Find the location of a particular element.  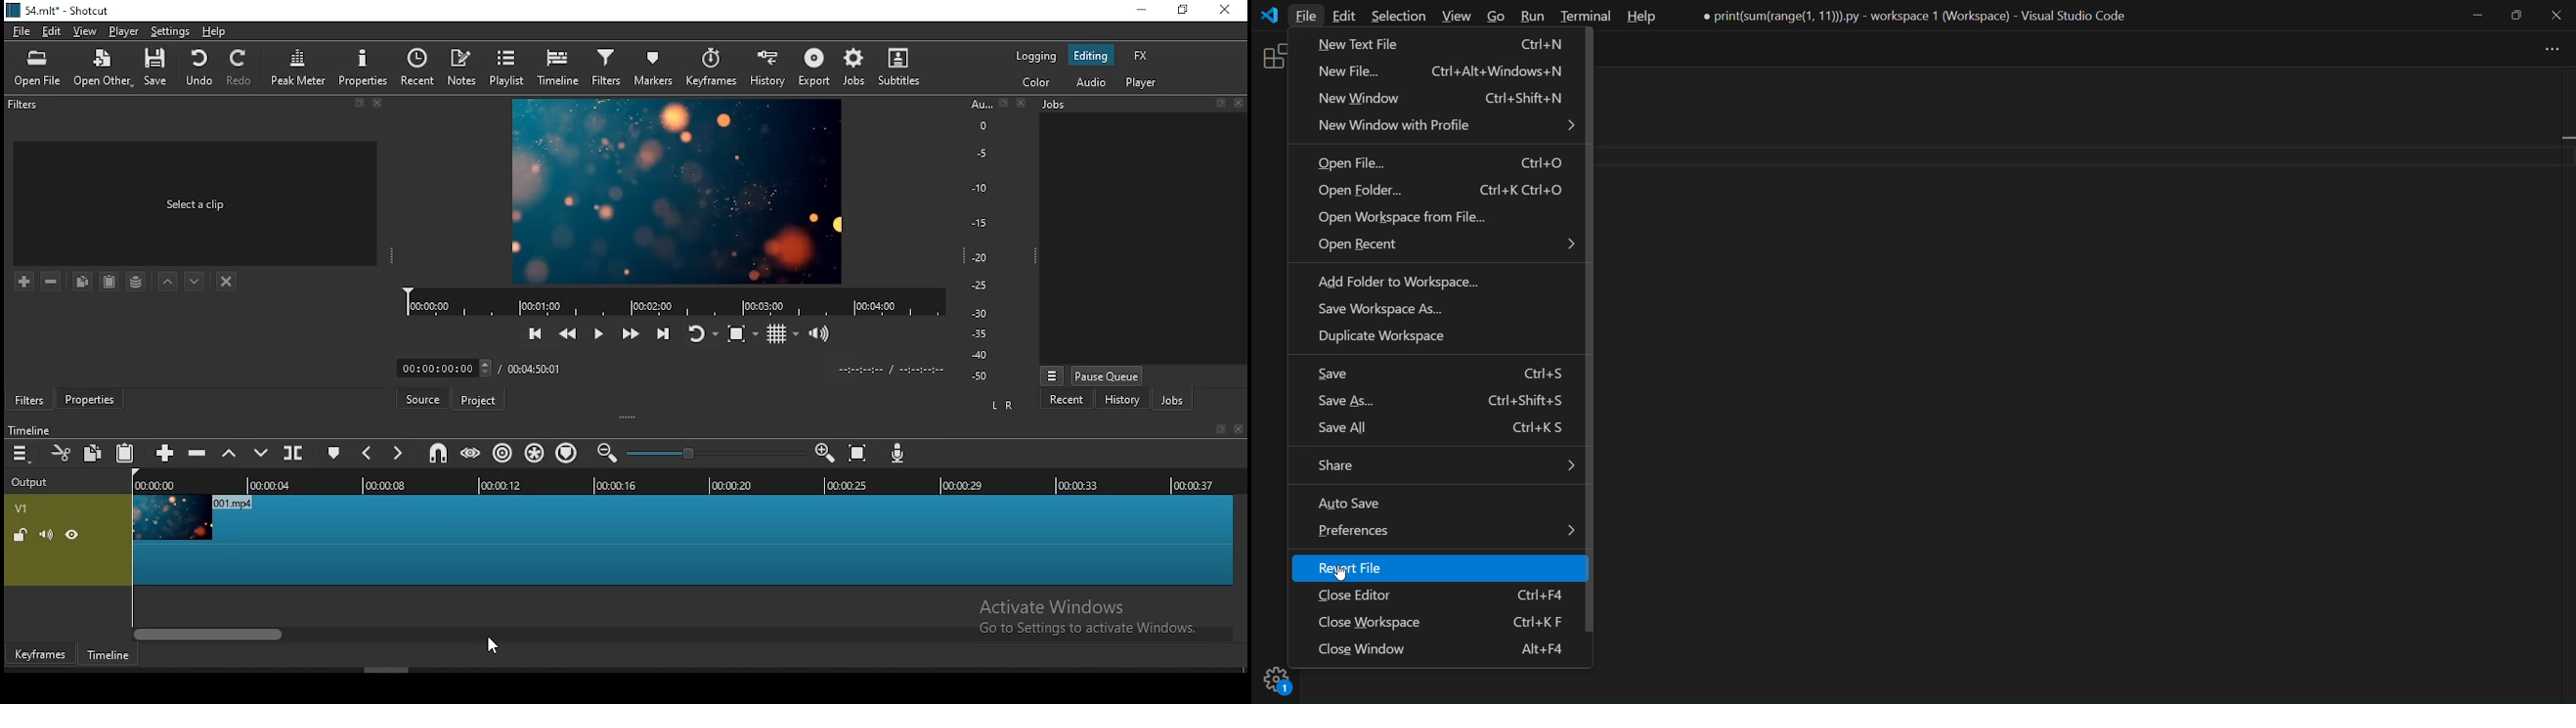

export is located at coordinates (816, 68).